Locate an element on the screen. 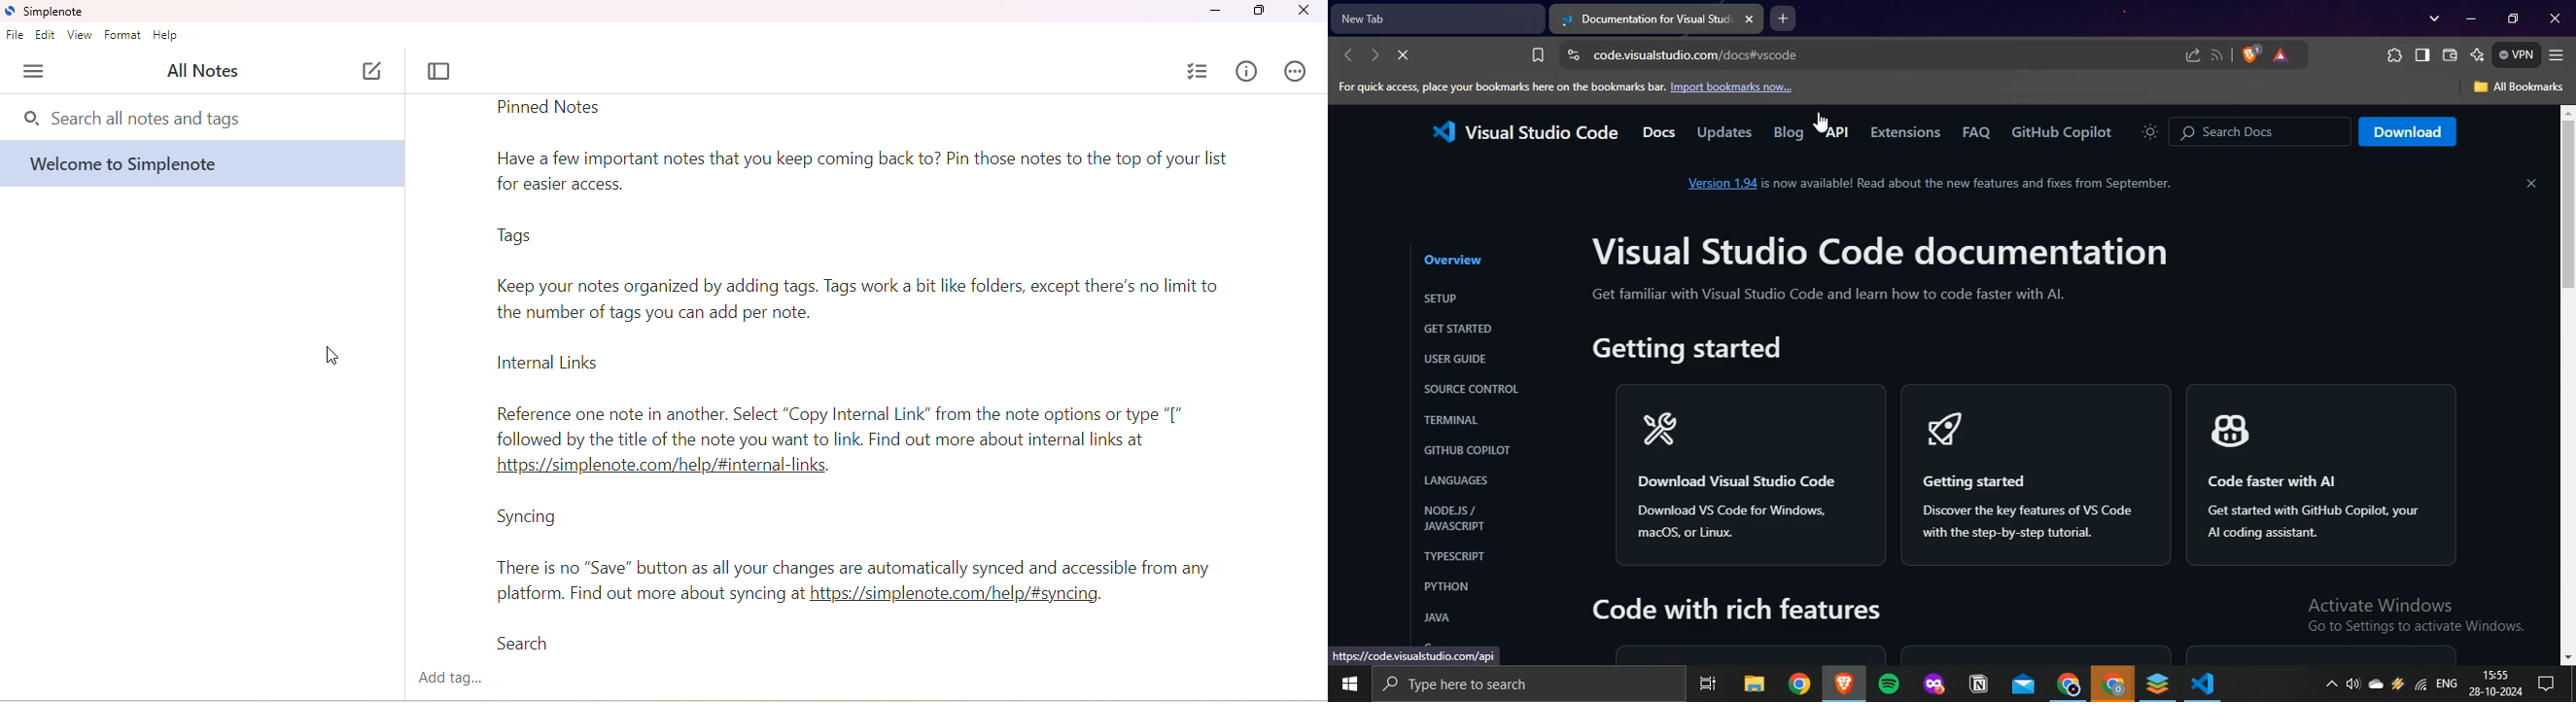  pinned notes is located at coordinates (548, 108).